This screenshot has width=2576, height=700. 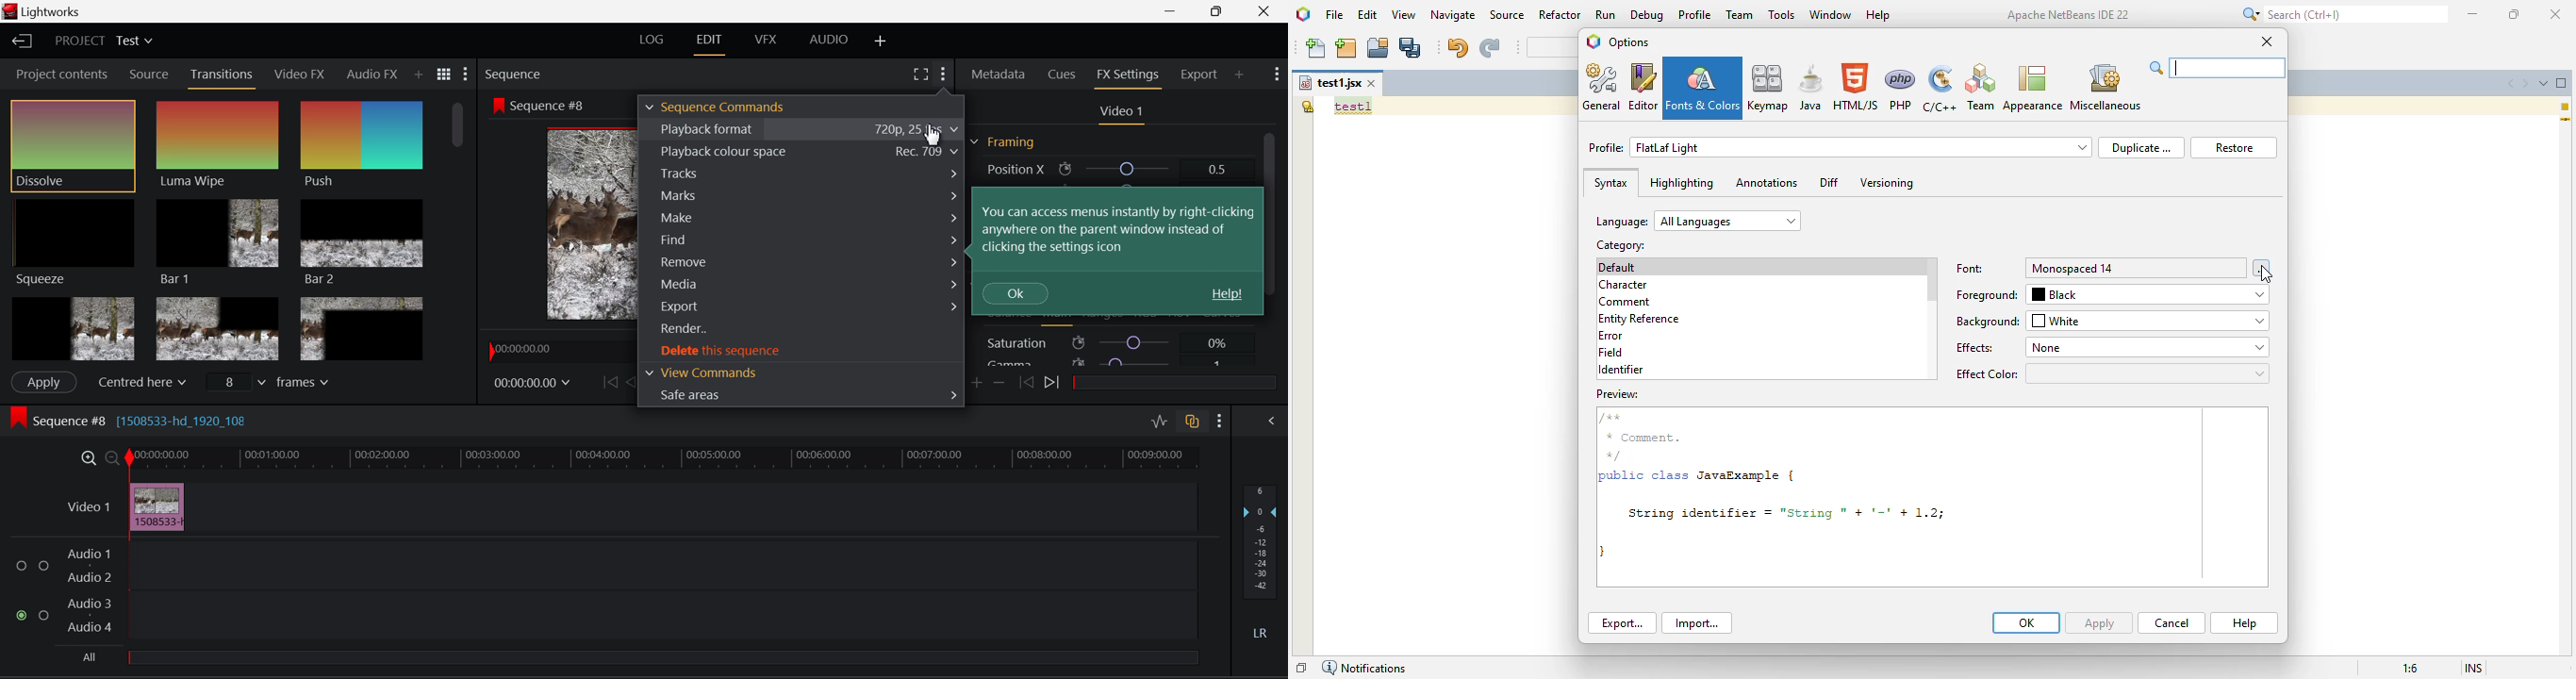 What do you see at coordinates (72, 145) in the screenshot?
I see `Dissolve` at bounding box center [72, 145].